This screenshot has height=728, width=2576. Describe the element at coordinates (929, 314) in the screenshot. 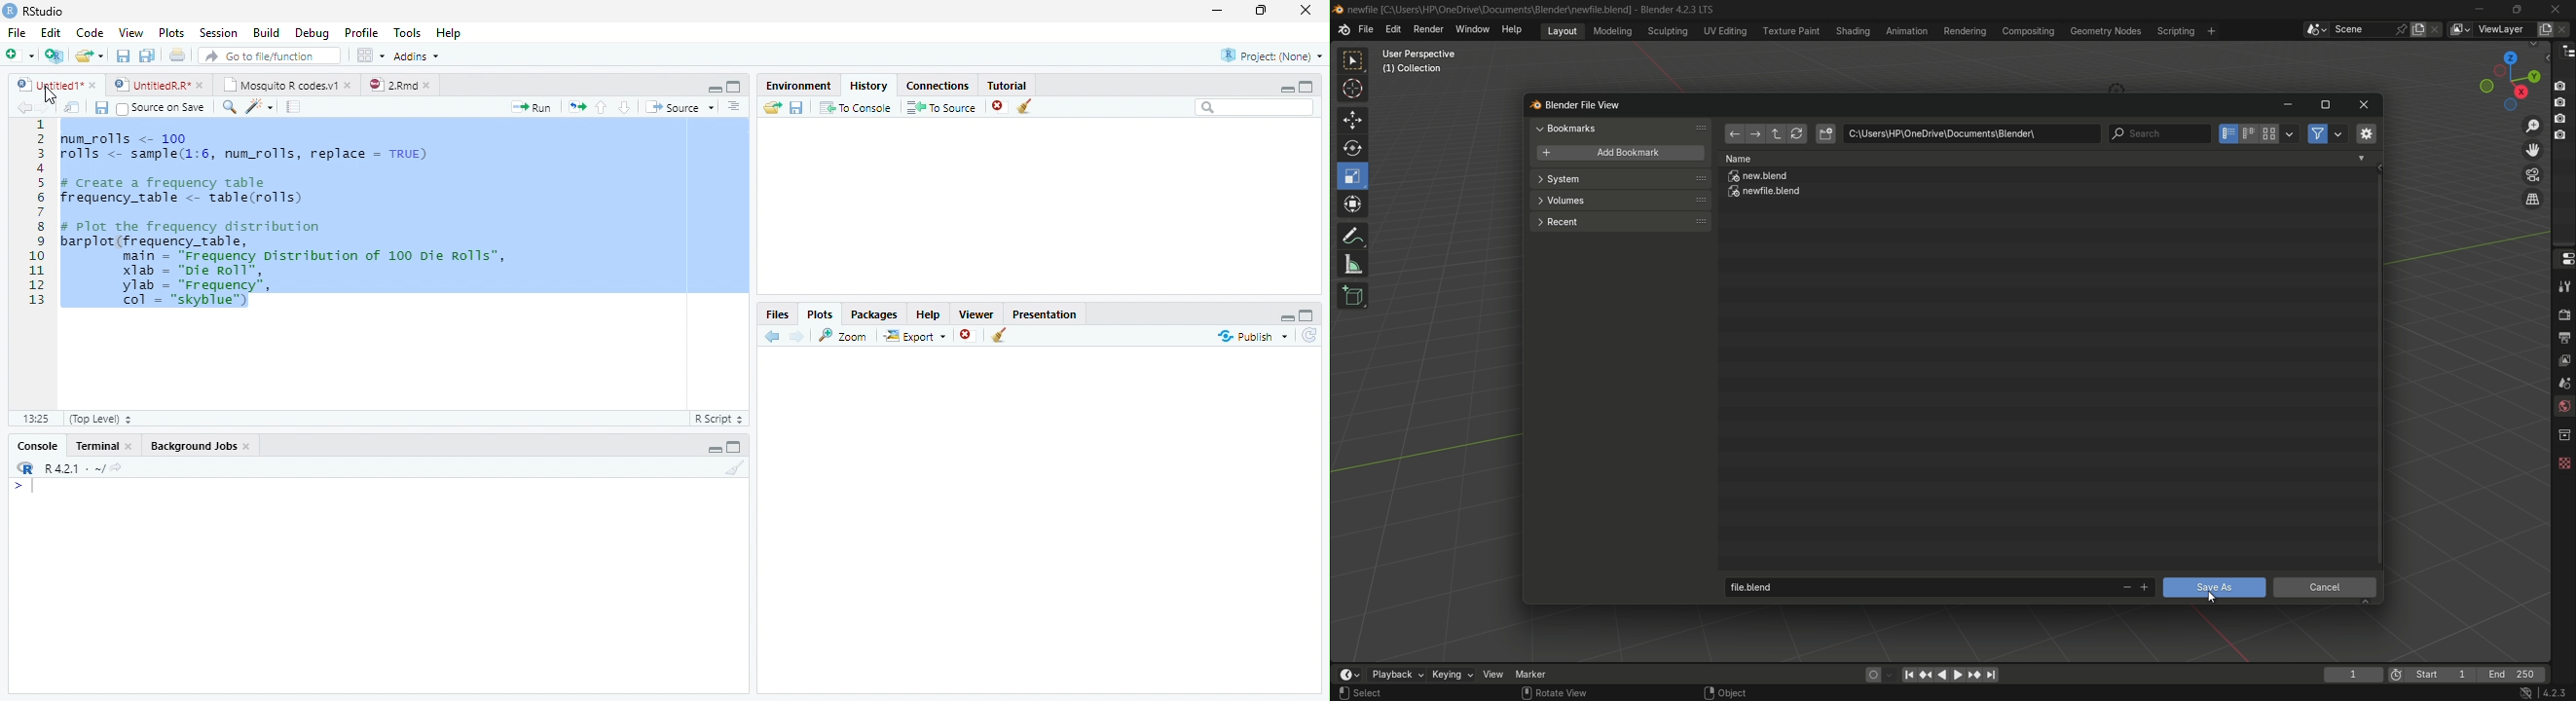

I see `Help` at that location.